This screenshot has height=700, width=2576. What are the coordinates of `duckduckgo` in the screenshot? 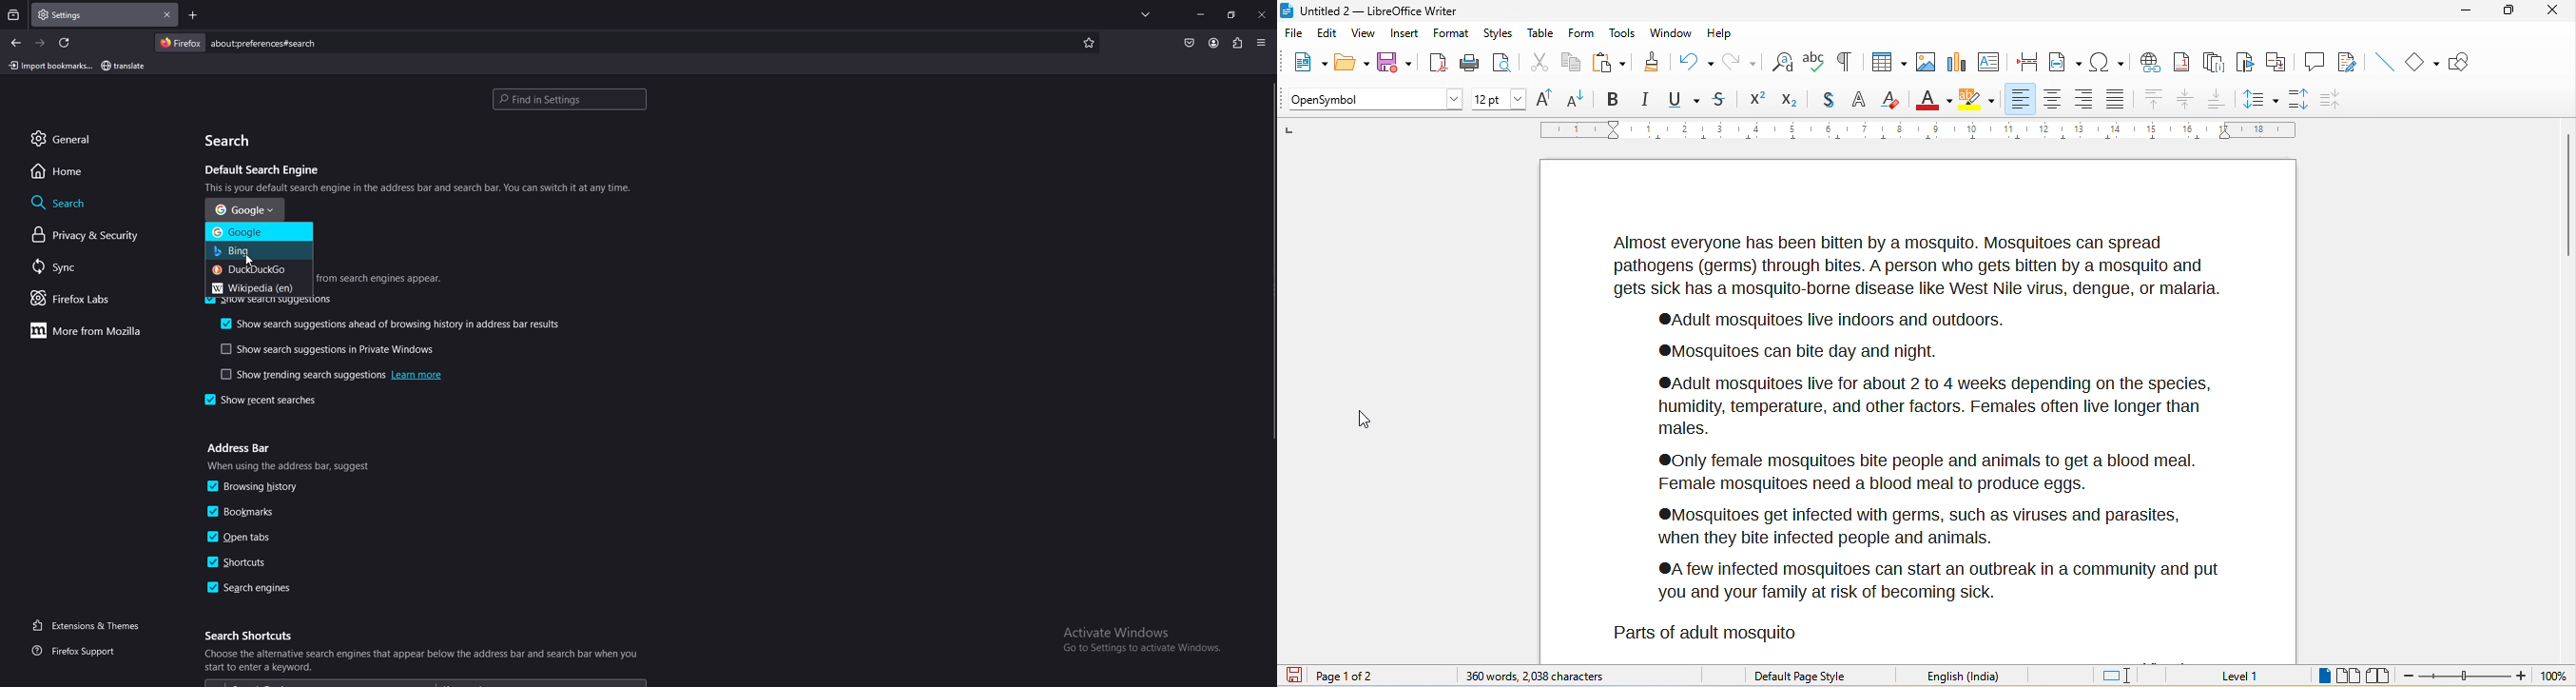 It's located at (259, 269).